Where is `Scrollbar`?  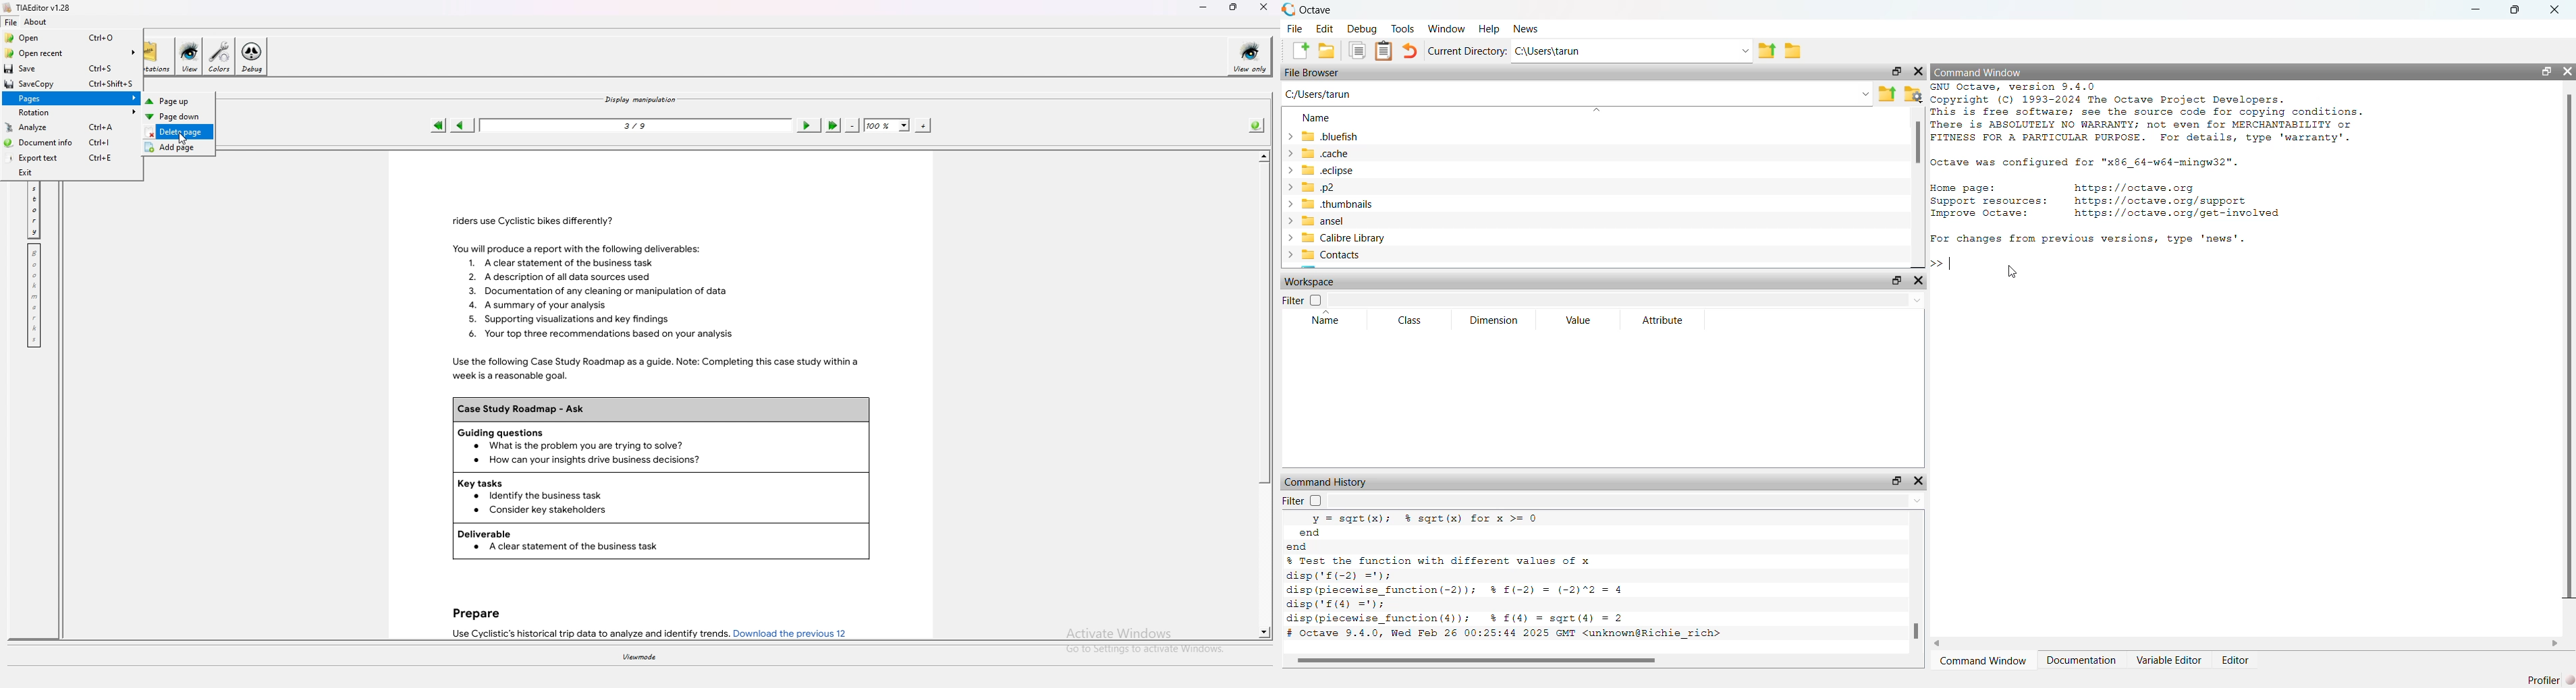 Scrollbar is located at coordinates (1913, 631).